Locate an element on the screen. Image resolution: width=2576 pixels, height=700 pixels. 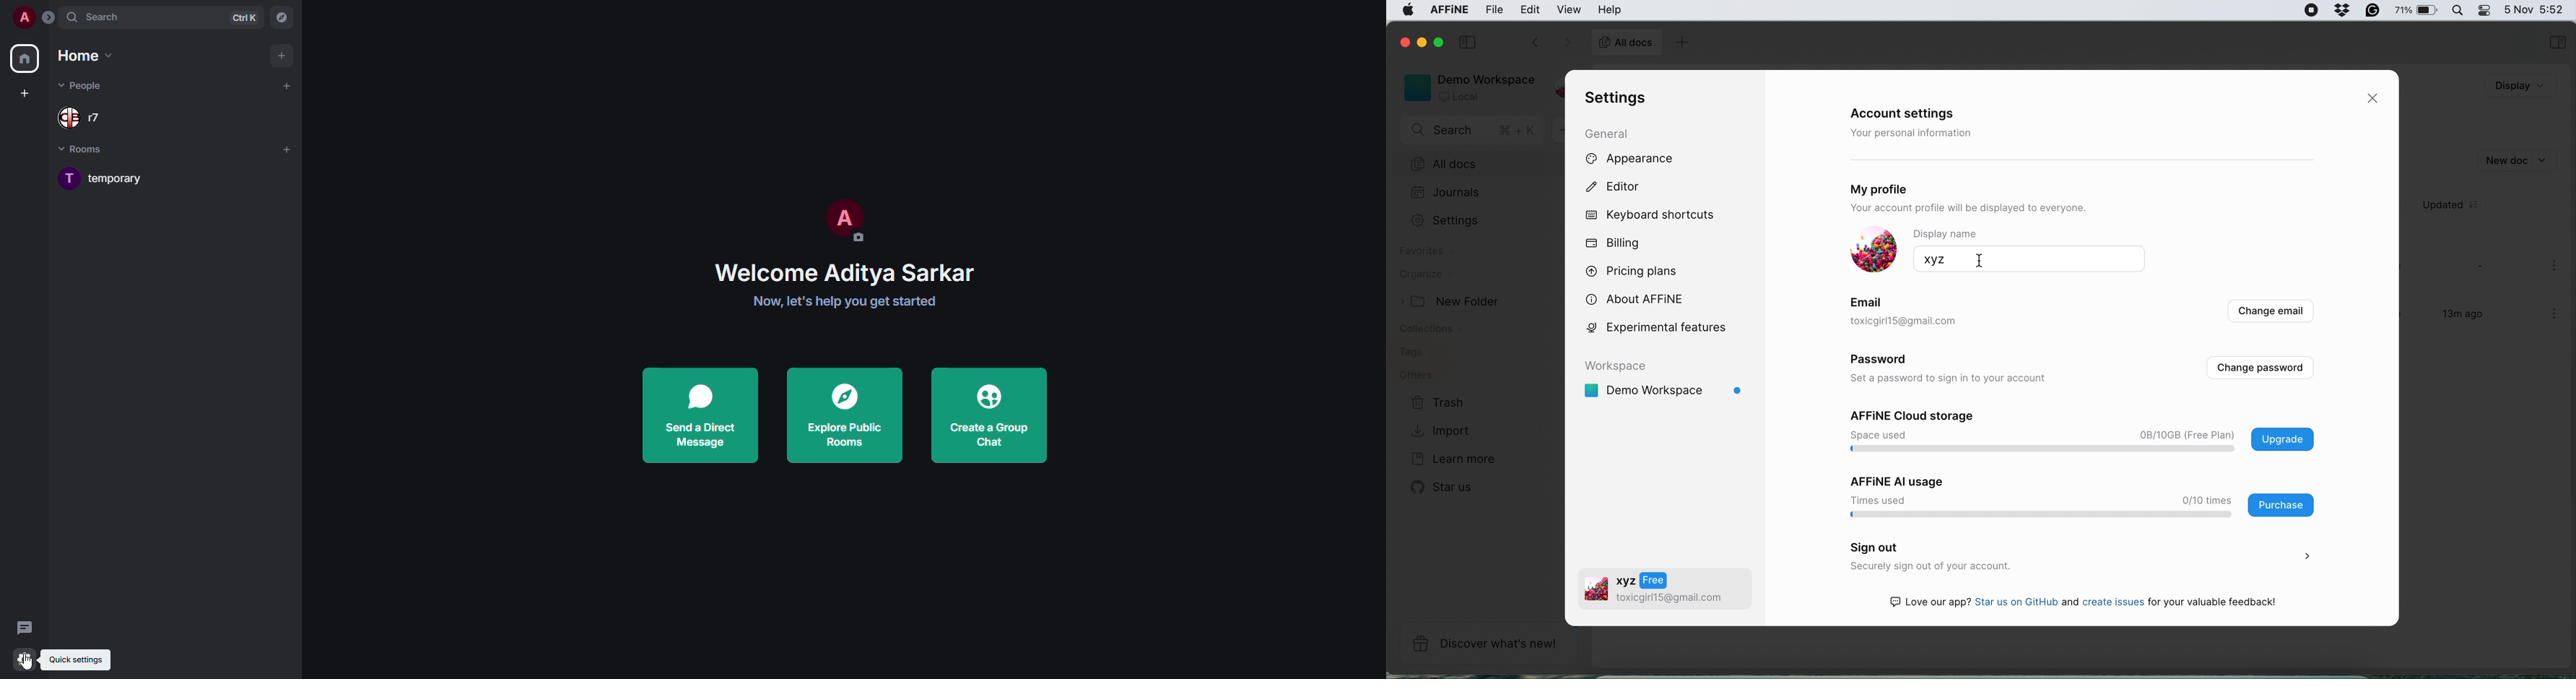
selections is located at coordinates (2557, 43).